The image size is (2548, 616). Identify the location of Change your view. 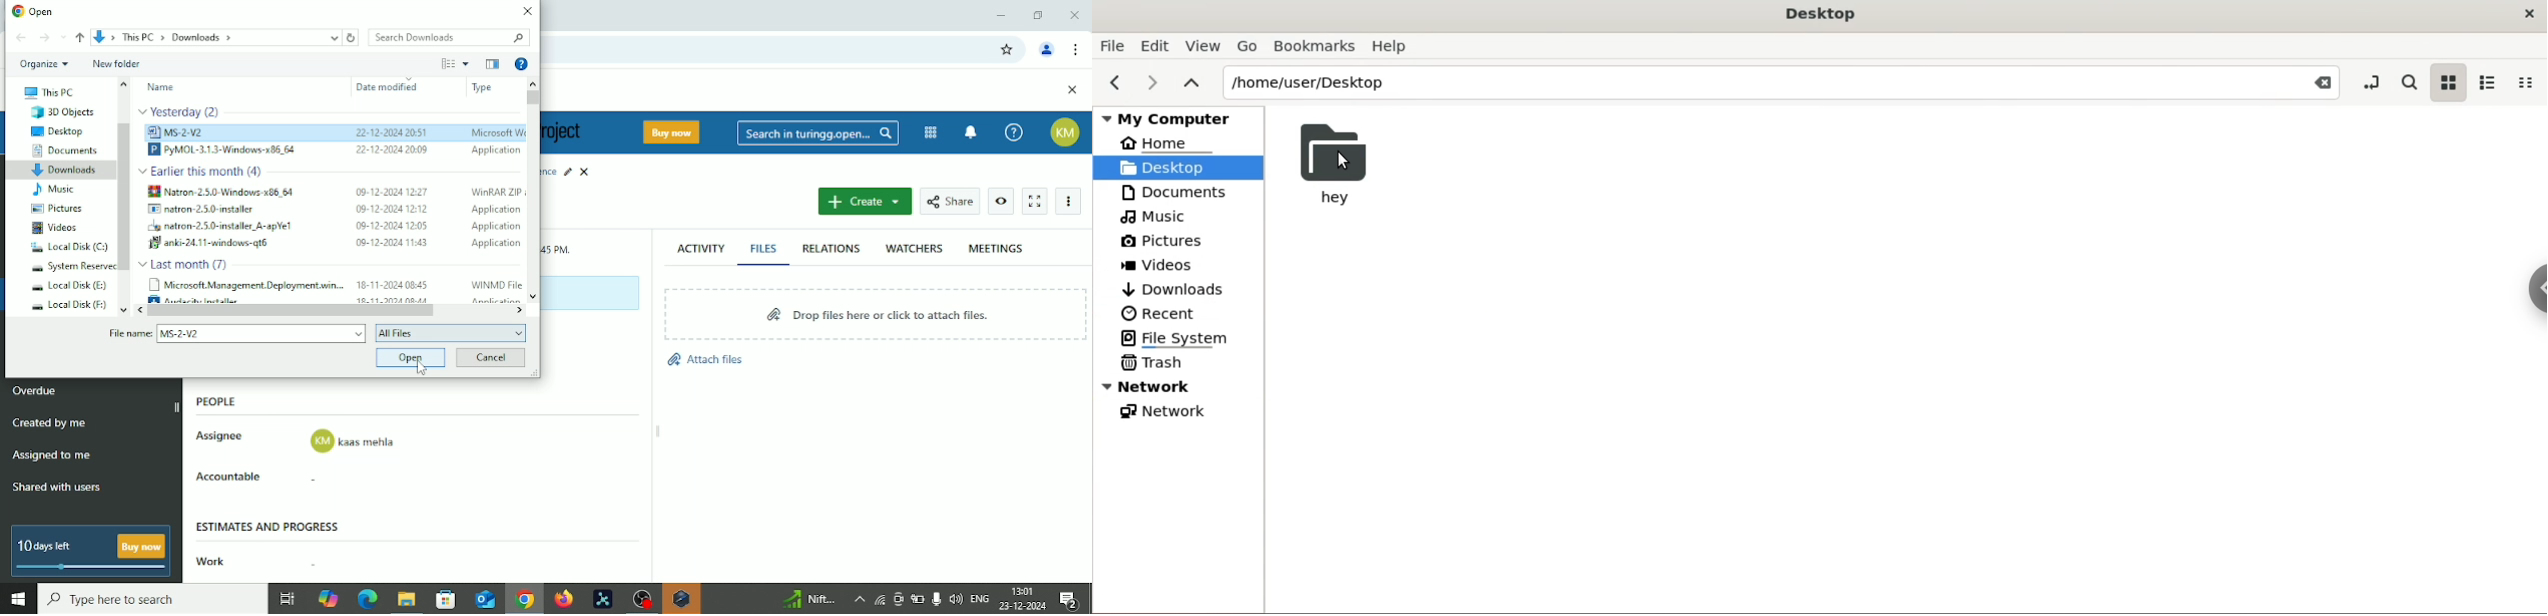
(447, 64).